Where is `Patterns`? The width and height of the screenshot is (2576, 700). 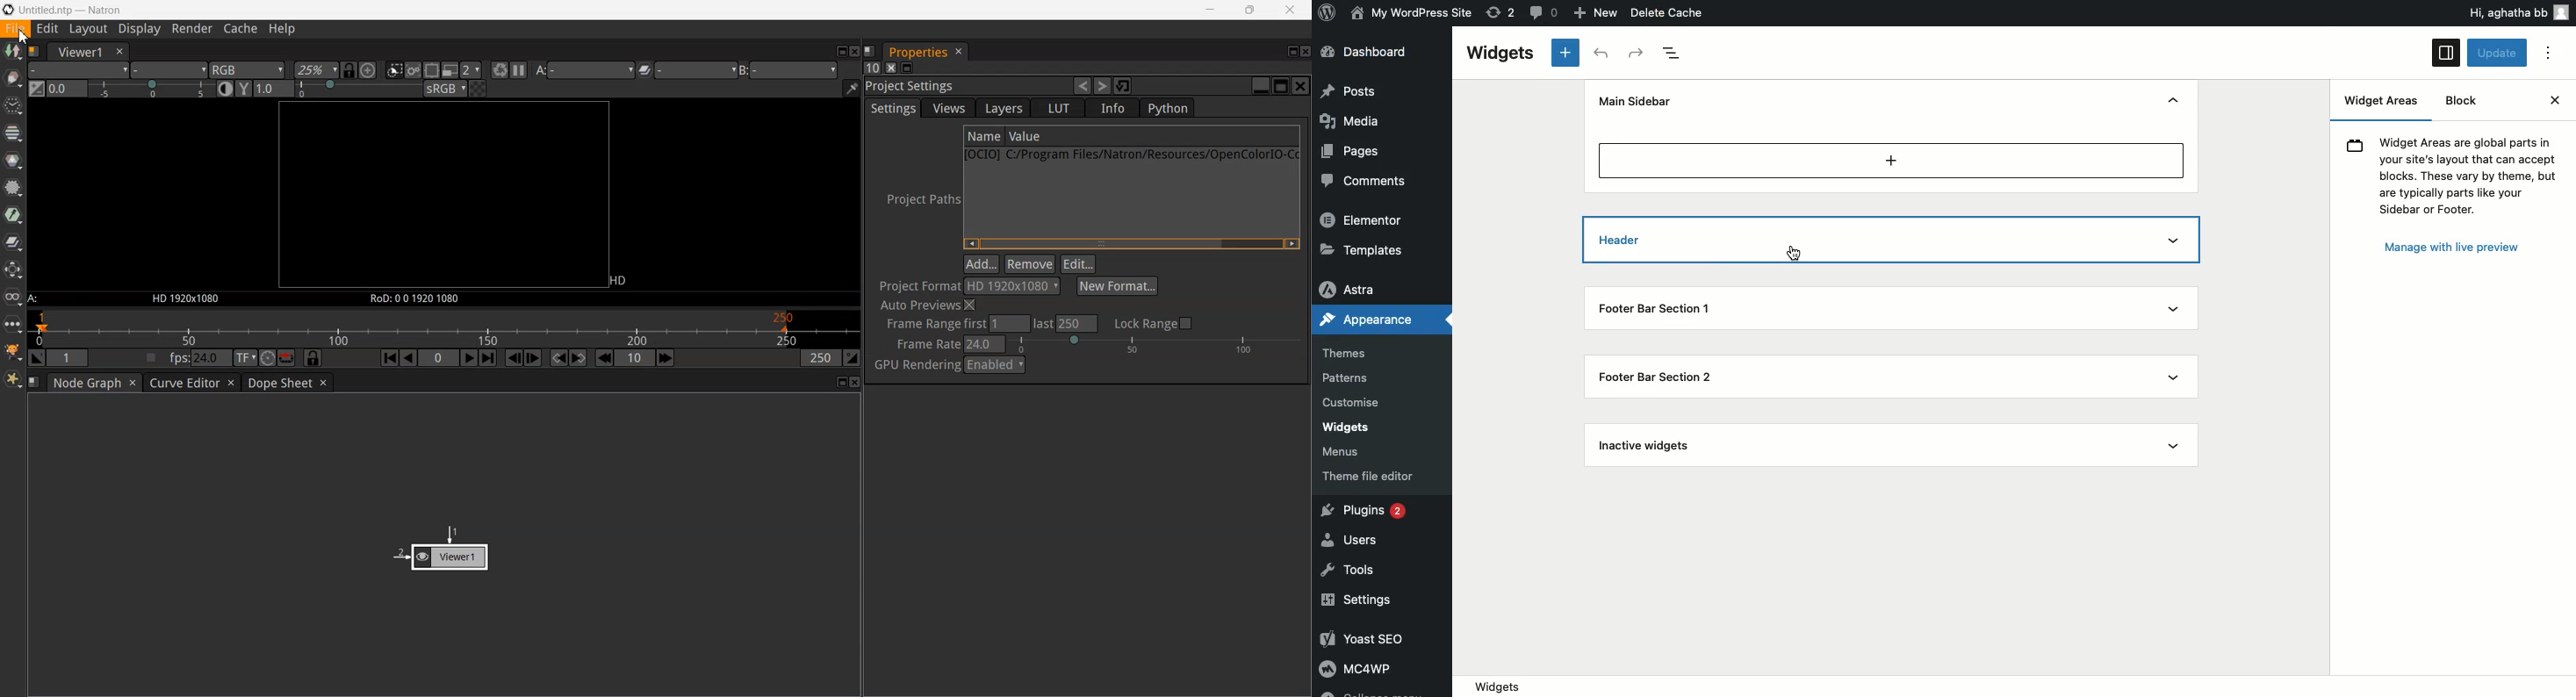
Patterns is located at coordinates (1348, 377).